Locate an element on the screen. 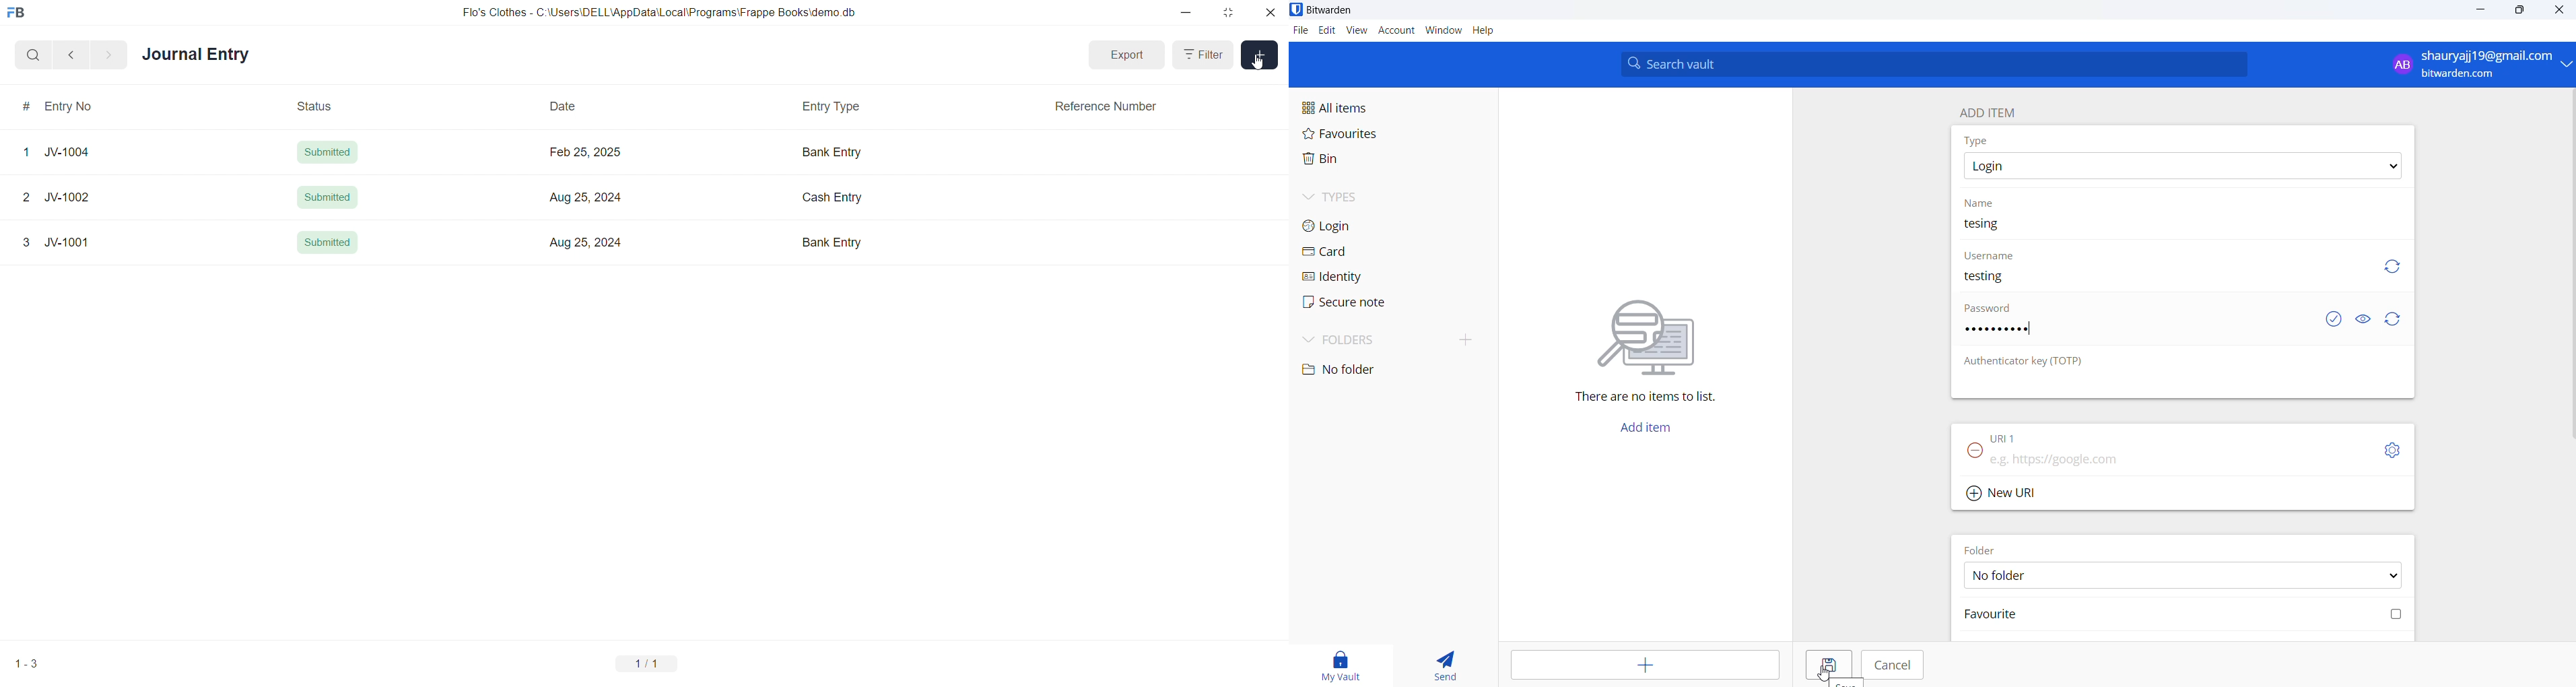 The width and height of the screenshot is (2576, 700). search is located at coordinates (32, 53).